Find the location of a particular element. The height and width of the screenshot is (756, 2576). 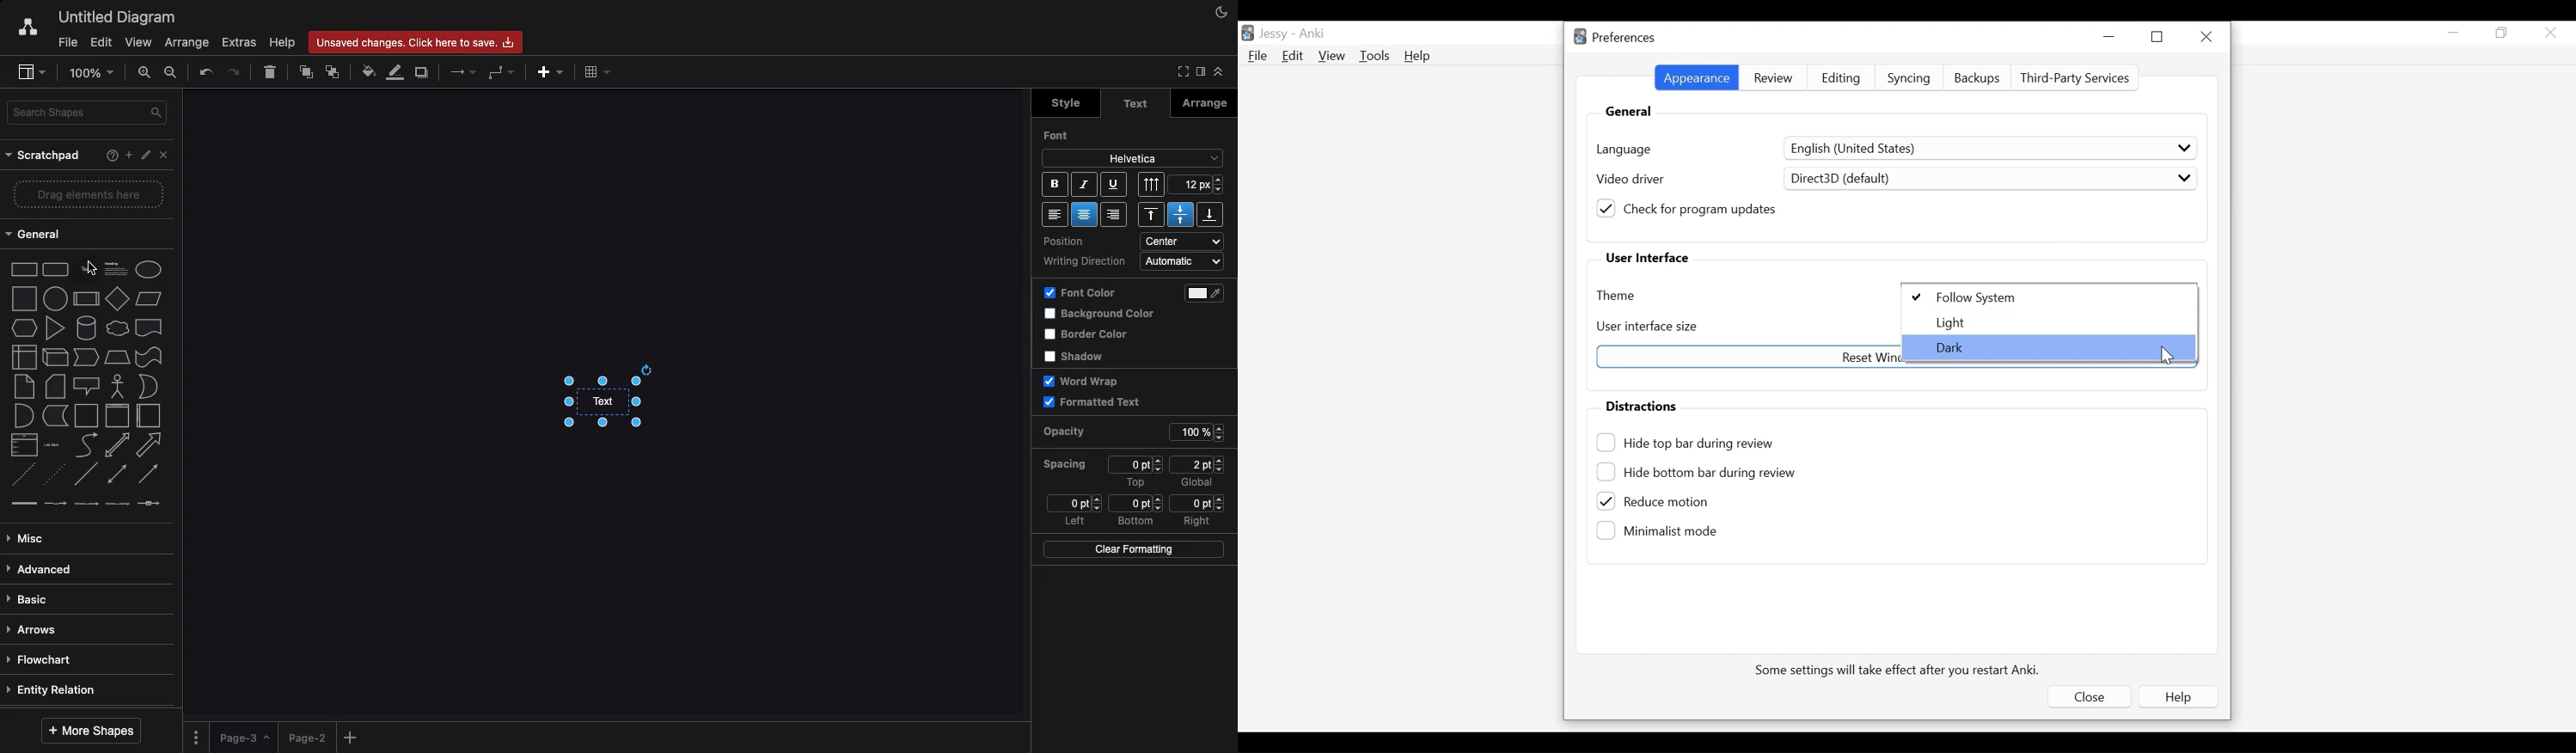

100% - Zoom is located at coordinates (94, 72).